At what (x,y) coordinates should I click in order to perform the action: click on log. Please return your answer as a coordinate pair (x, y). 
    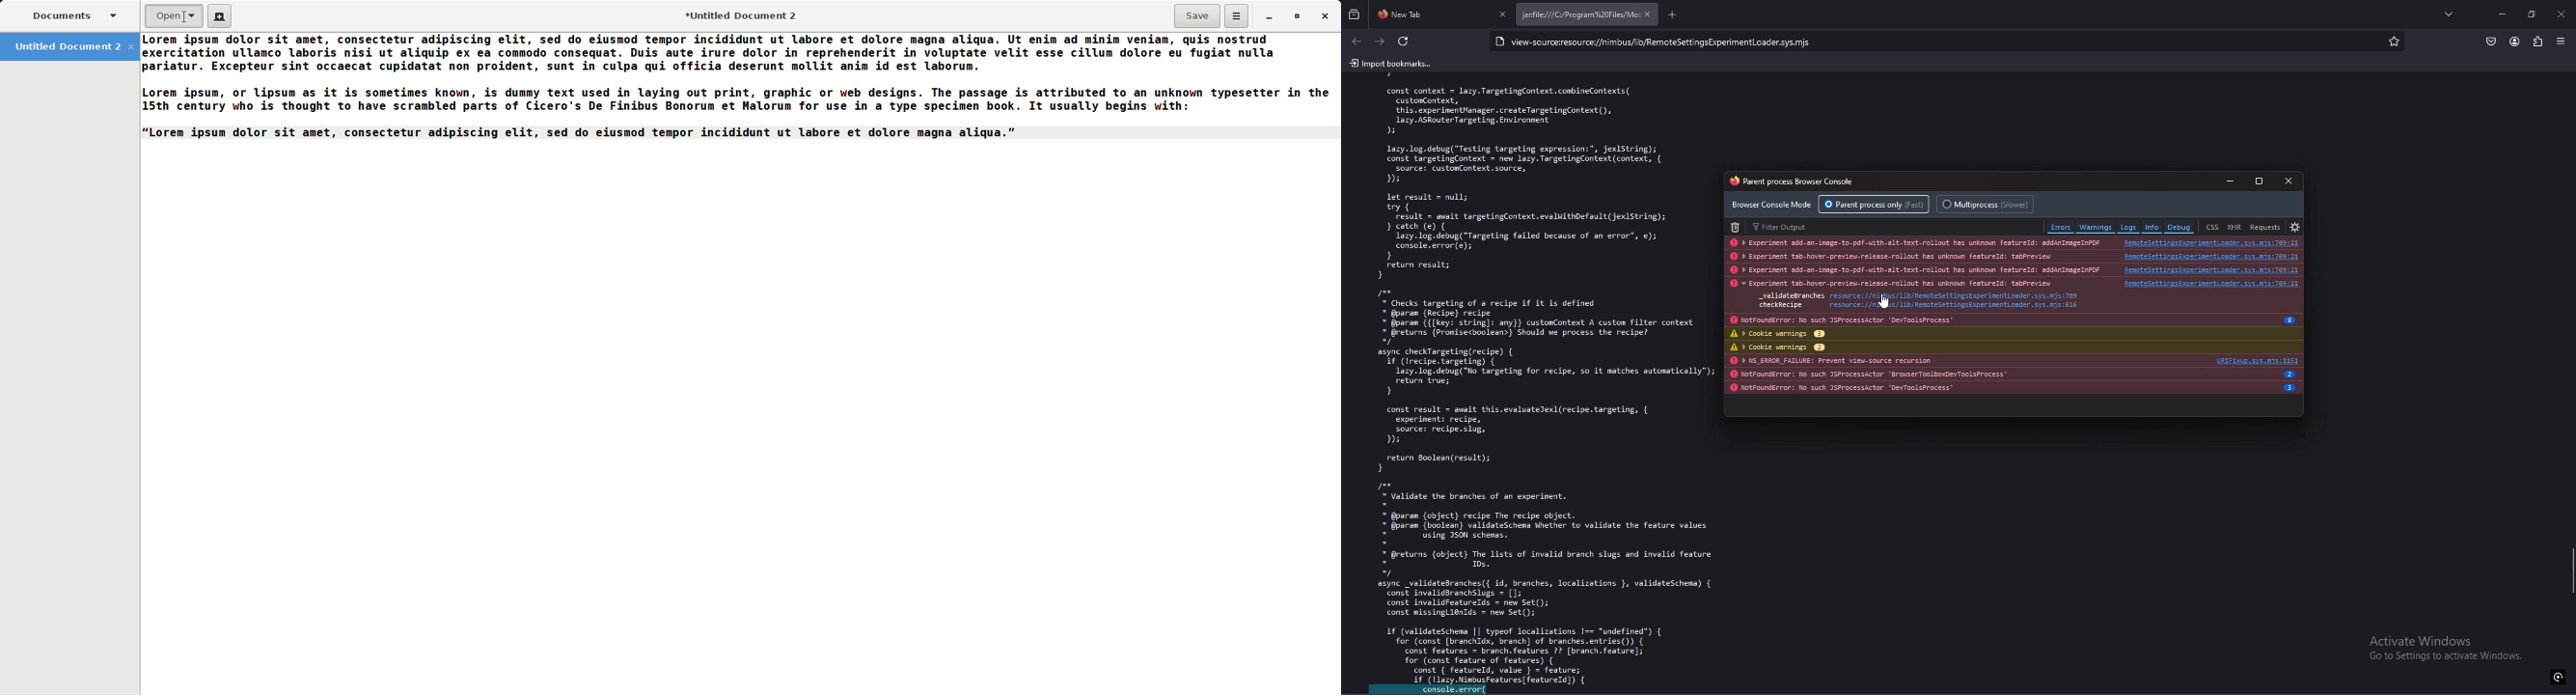
    Looking at the image, I should click on (1909, 374).